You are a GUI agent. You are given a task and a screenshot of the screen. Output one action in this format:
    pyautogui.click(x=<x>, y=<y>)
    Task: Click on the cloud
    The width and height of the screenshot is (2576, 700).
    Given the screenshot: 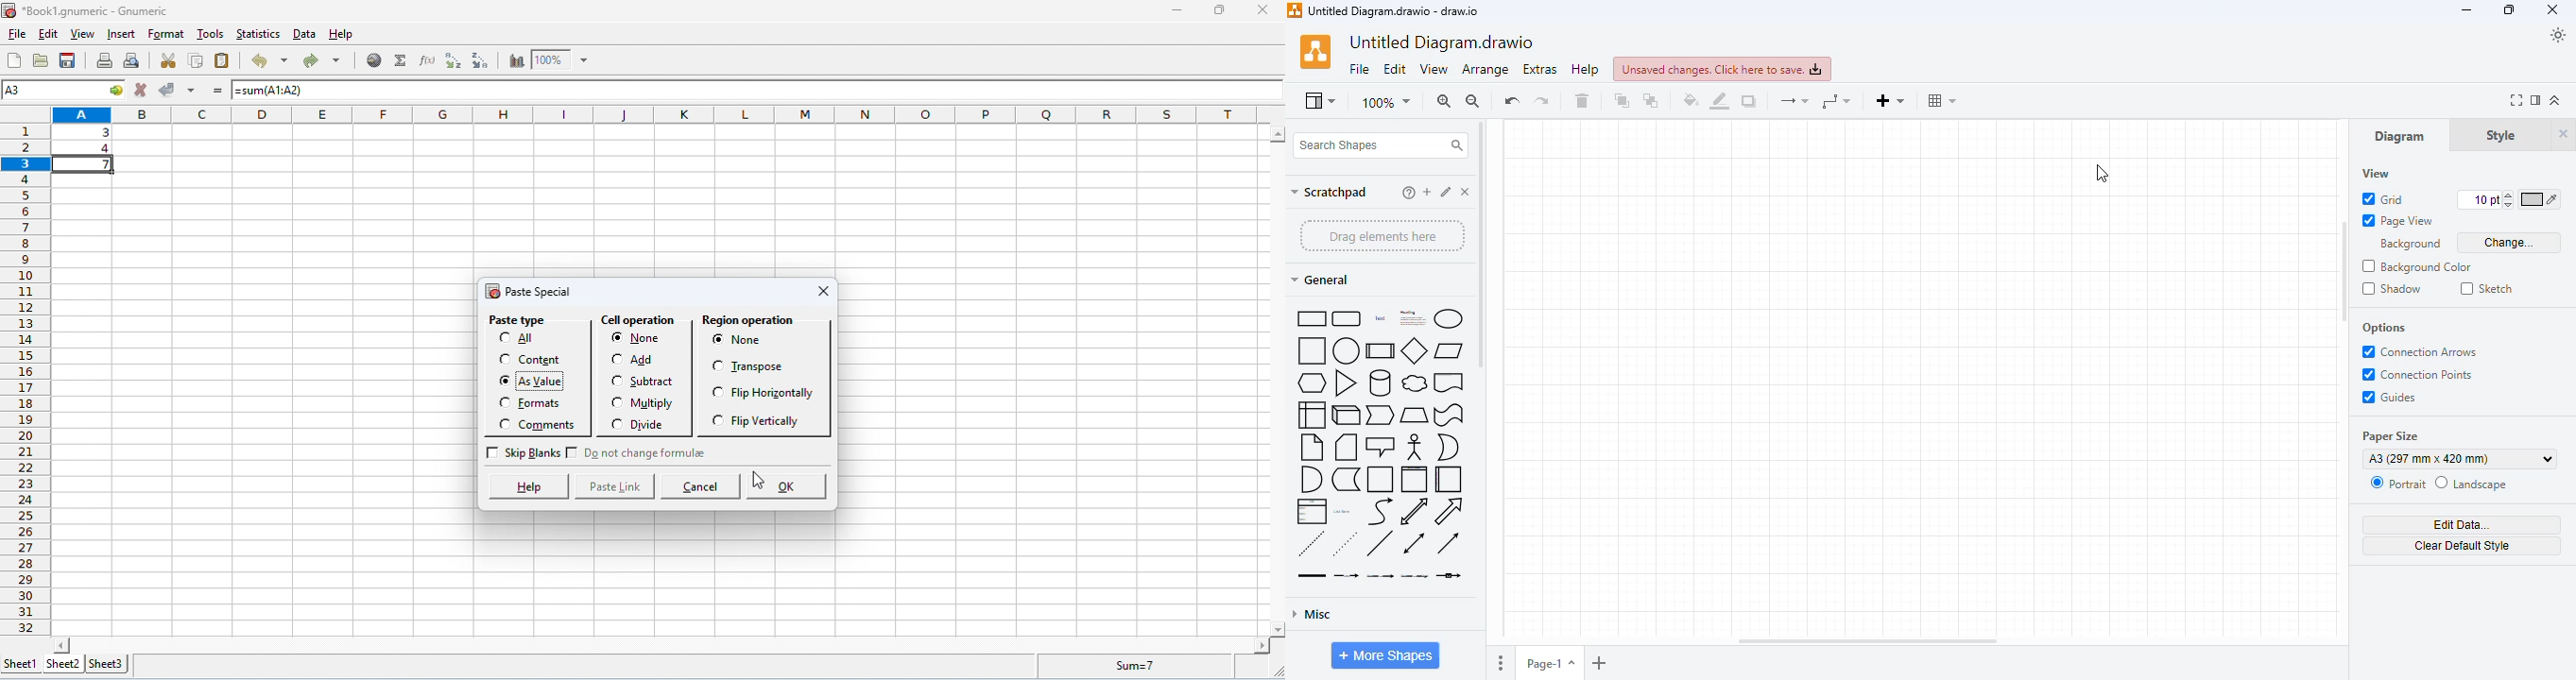 What is the action you would take?
    pyautogui.click(x=1415, y=383)
    